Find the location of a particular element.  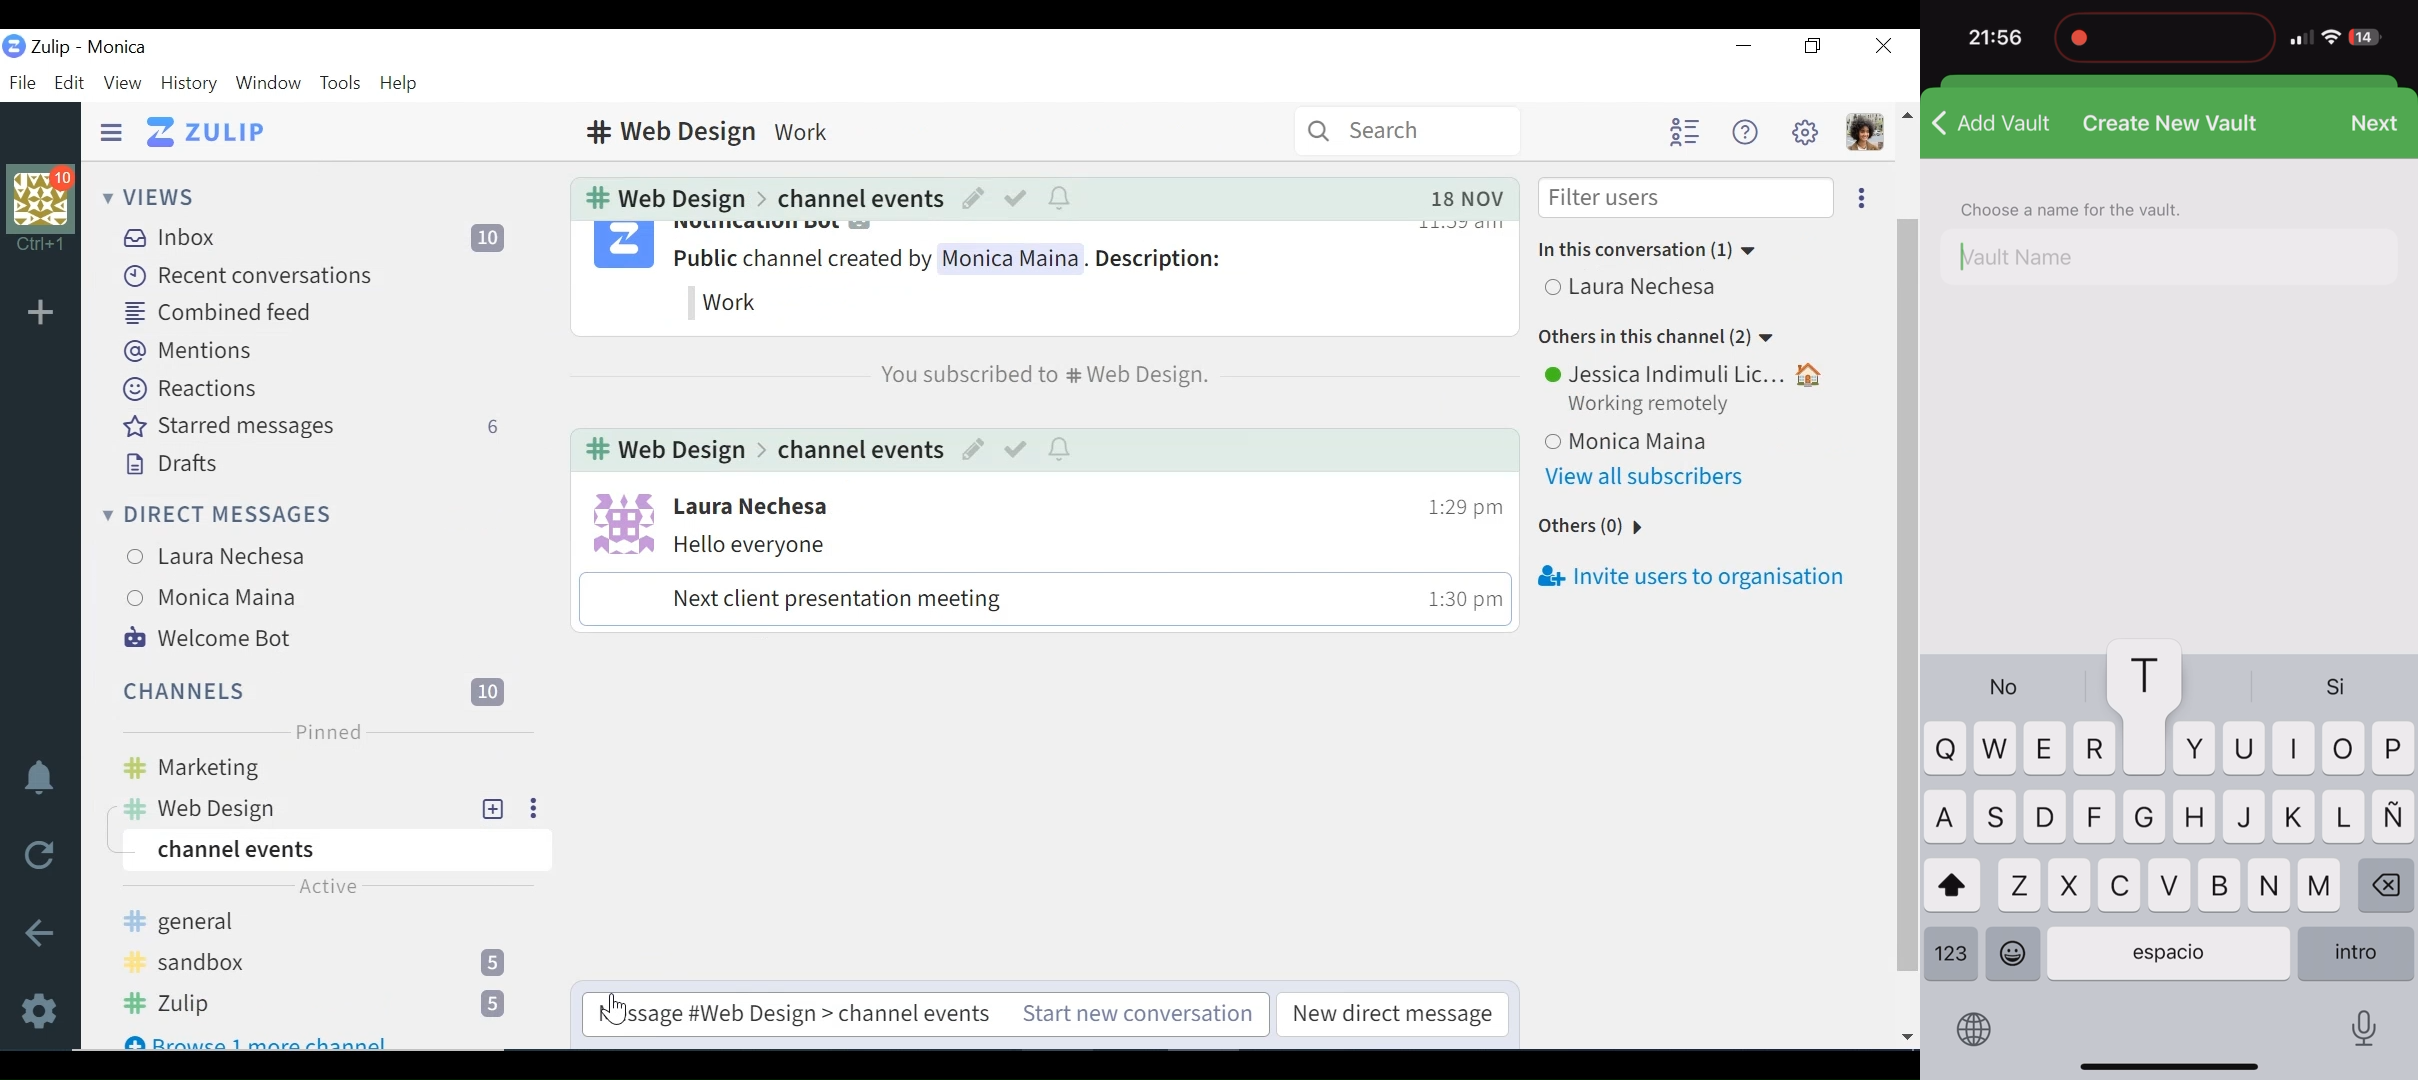

User is located at coordinates (1636, 289).